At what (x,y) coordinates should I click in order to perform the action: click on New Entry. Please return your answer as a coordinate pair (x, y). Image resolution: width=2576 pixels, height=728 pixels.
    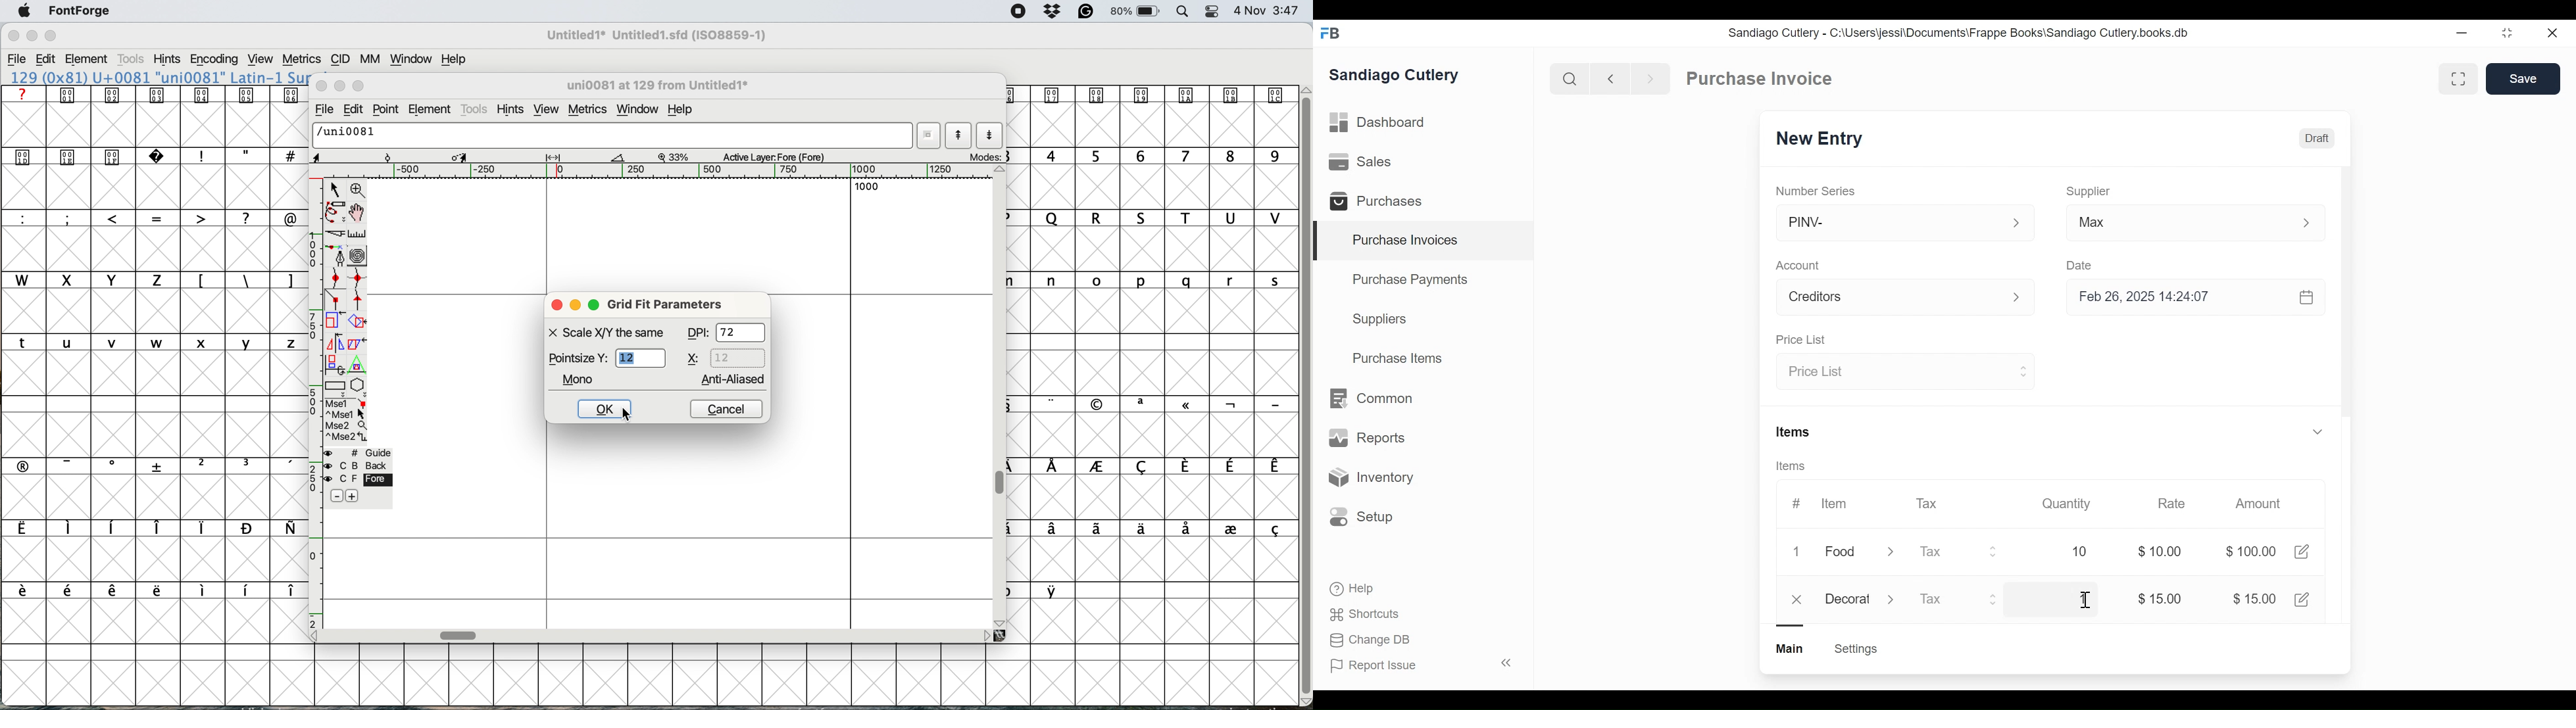
    Looking at the image, I should click on (1823, 139).